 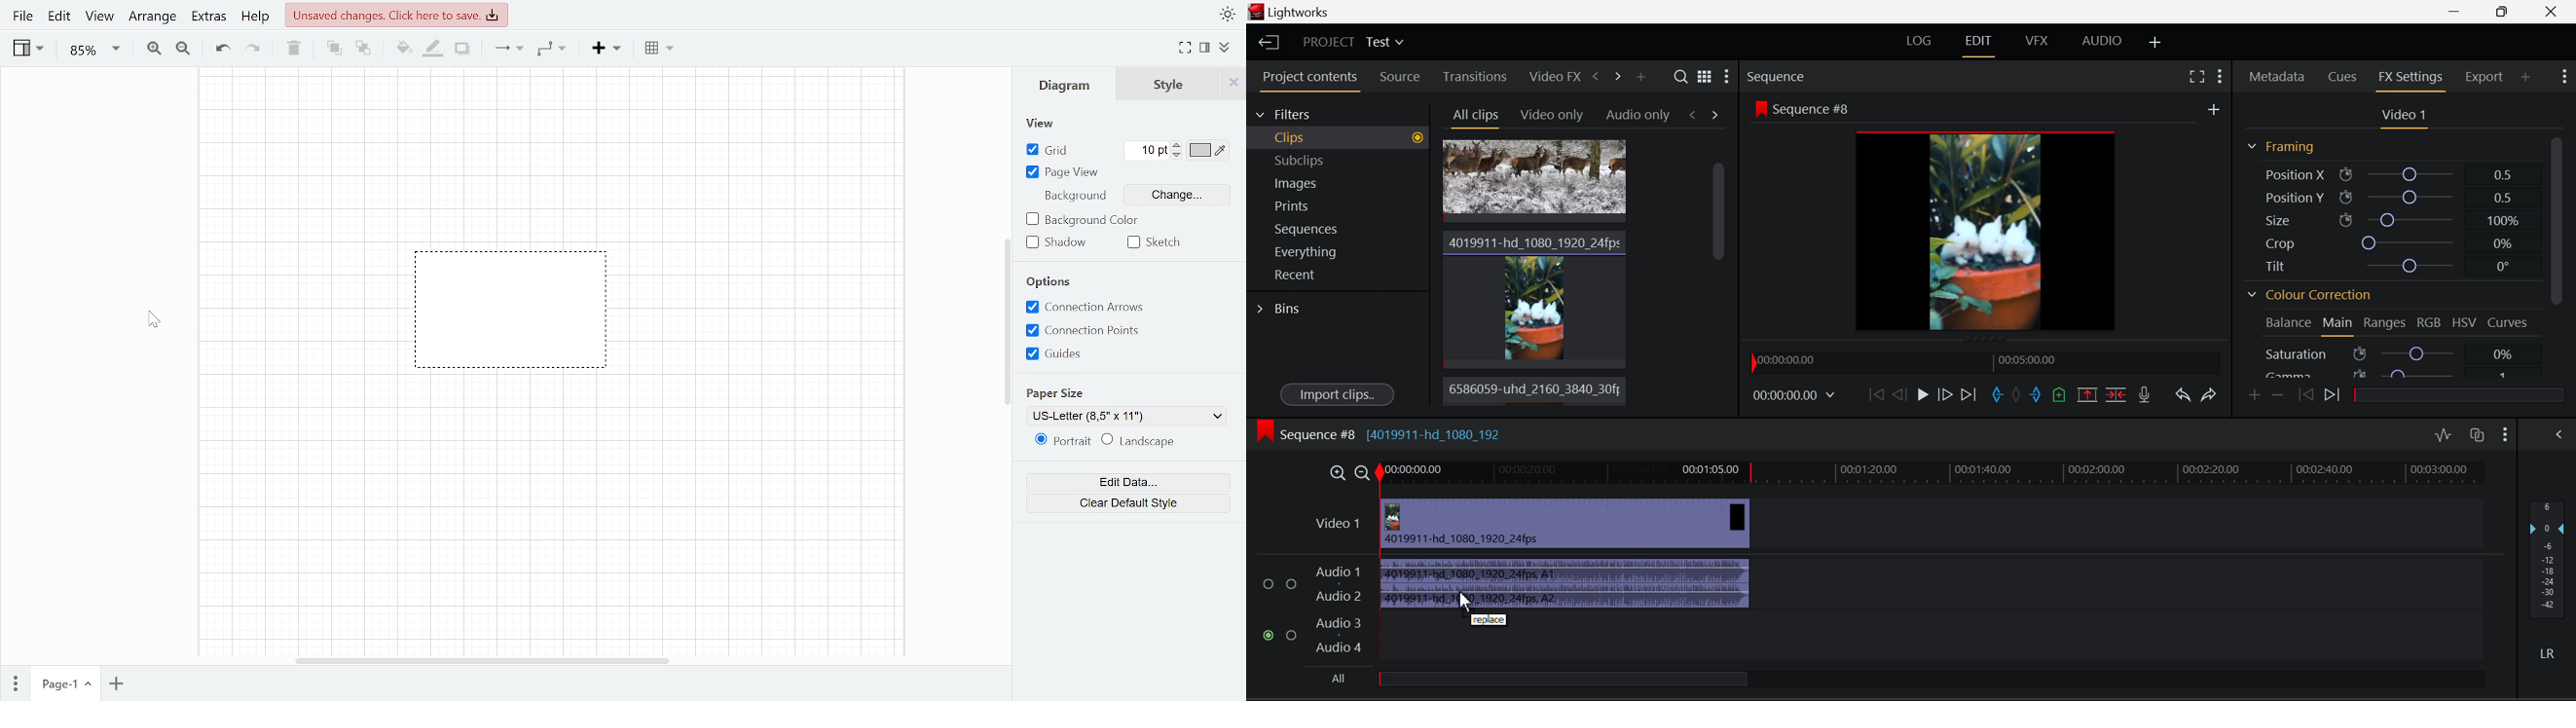 What do you see at coordinates (2211, 395) in the screenshot?
I see `Redo` at bounding box center [2211, 395].